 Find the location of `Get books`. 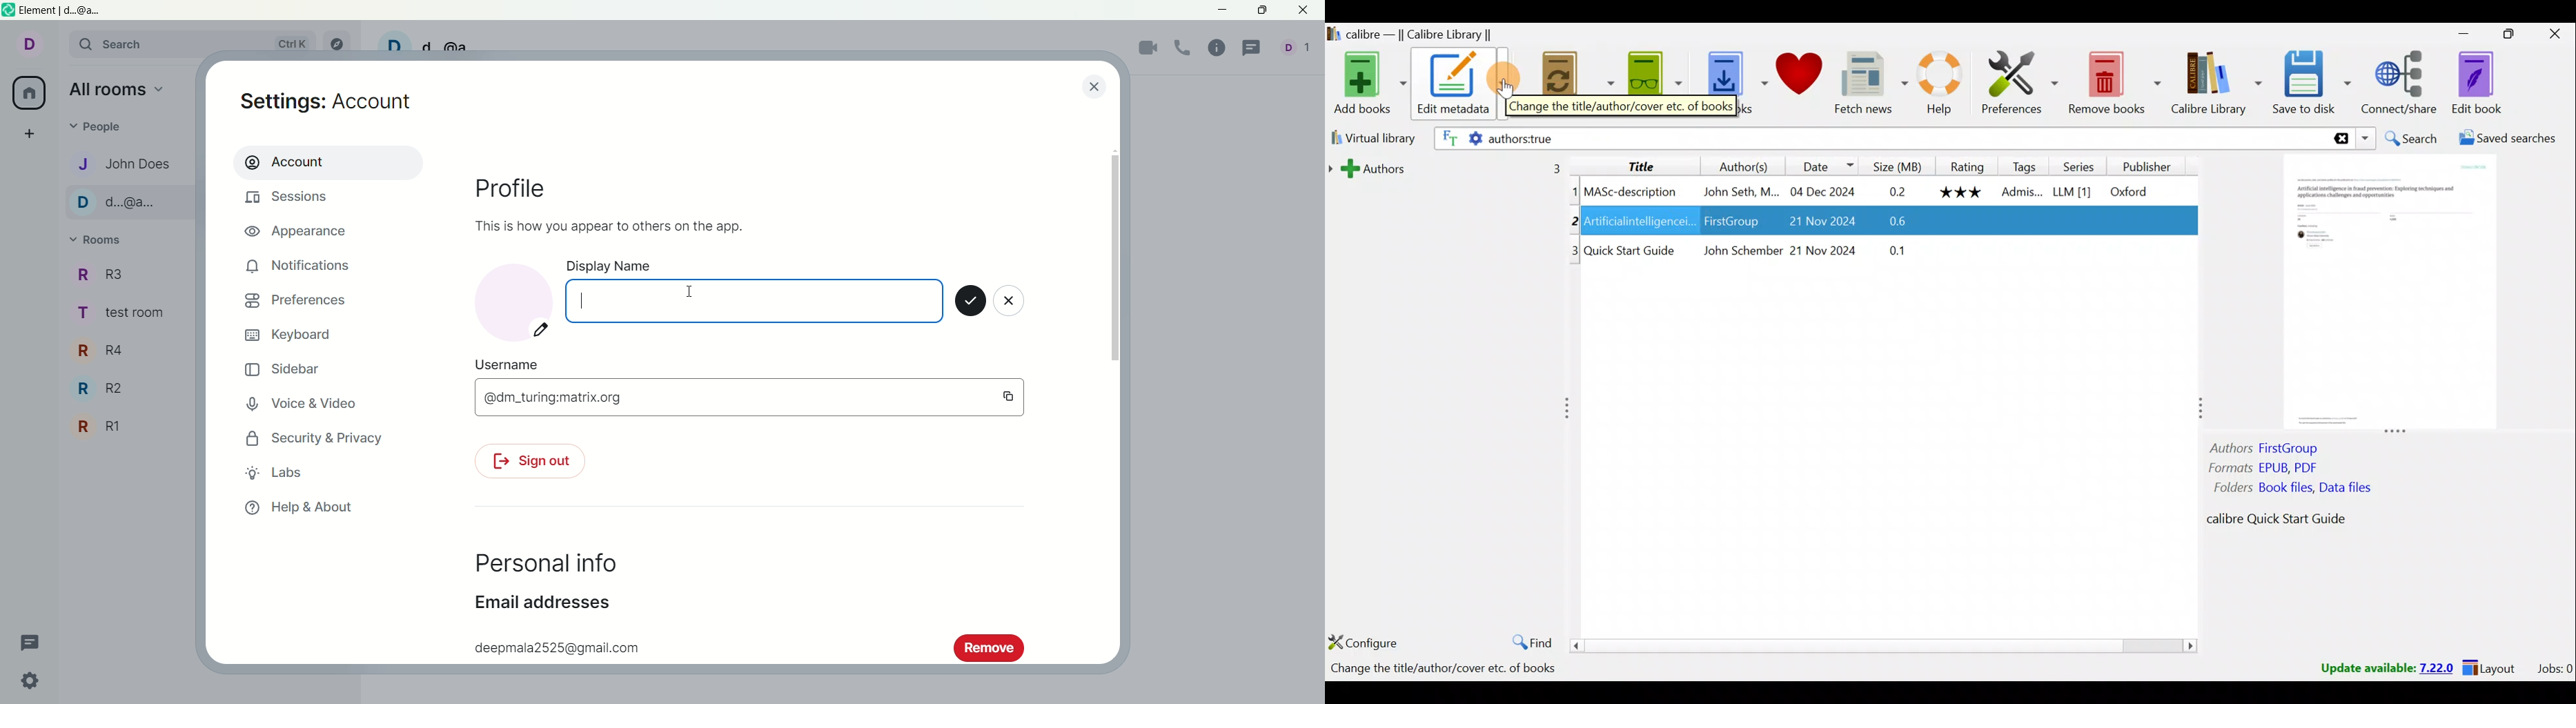

Get books is located at coordinates (1721, 72).